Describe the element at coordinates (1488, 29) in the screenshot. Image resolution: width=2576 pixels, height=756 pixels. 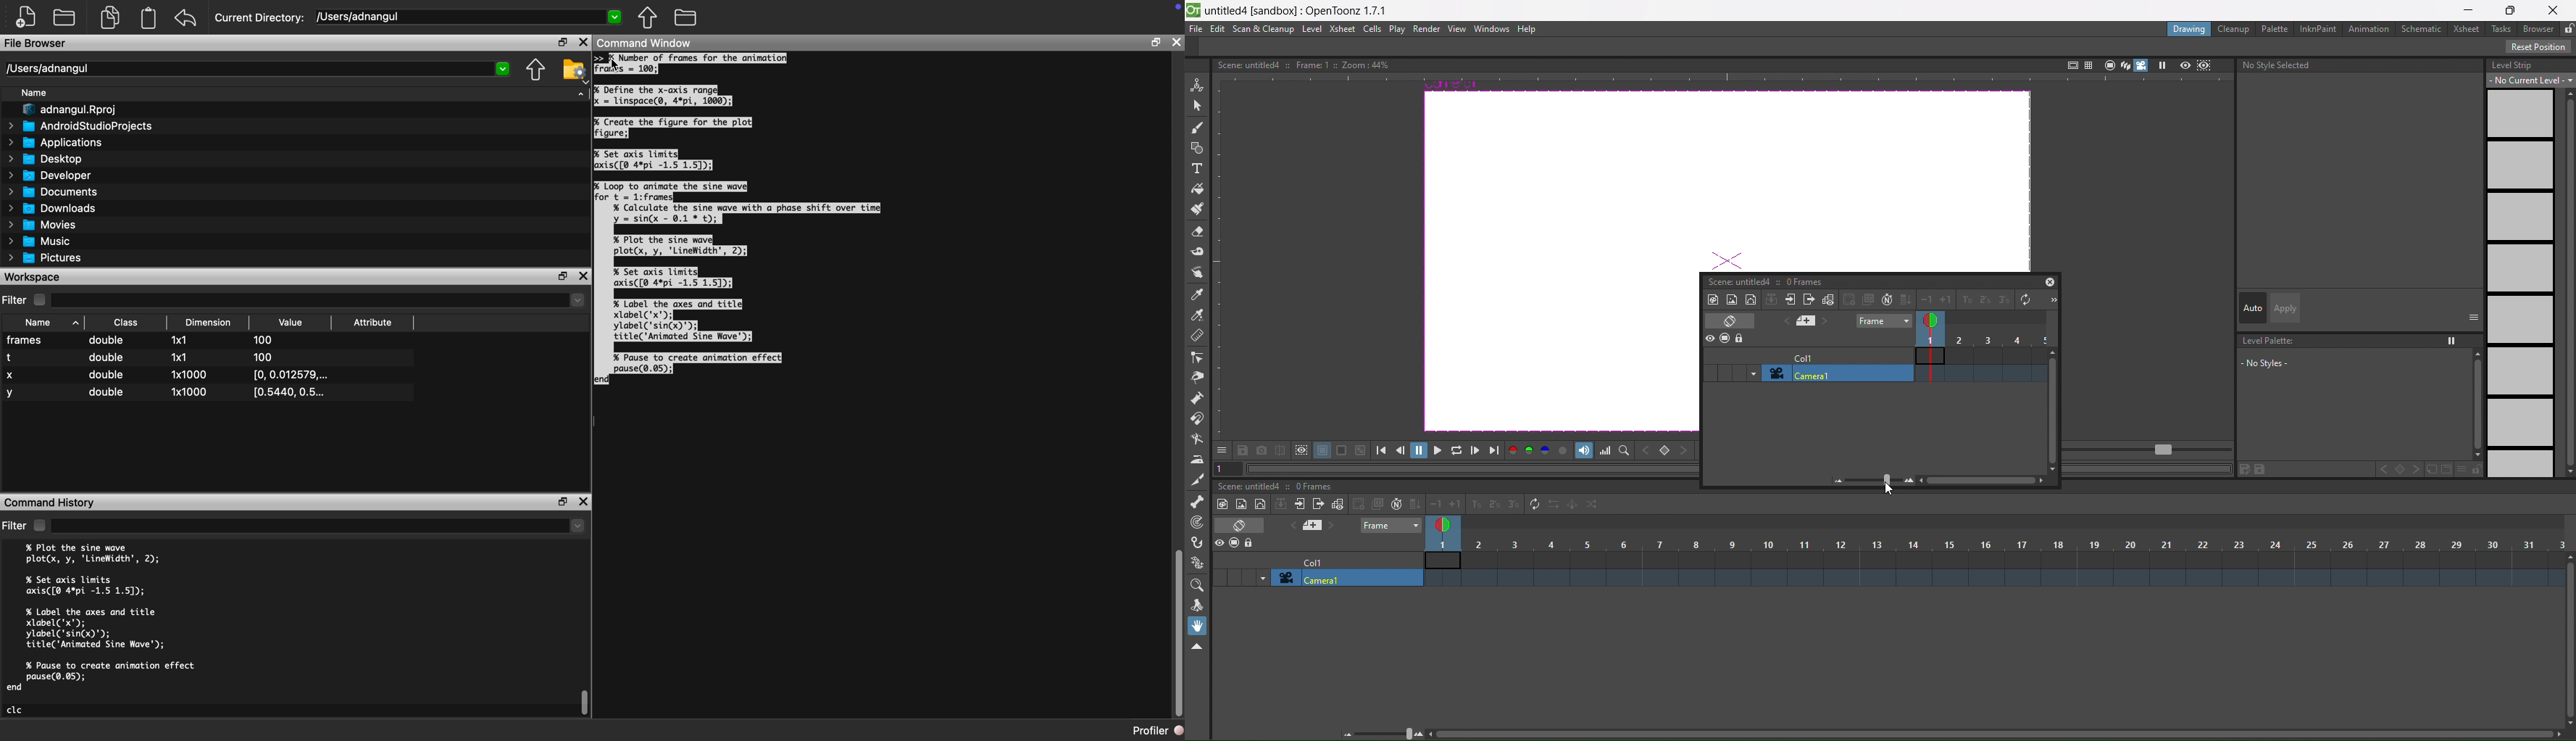
I see `windows` at that location.